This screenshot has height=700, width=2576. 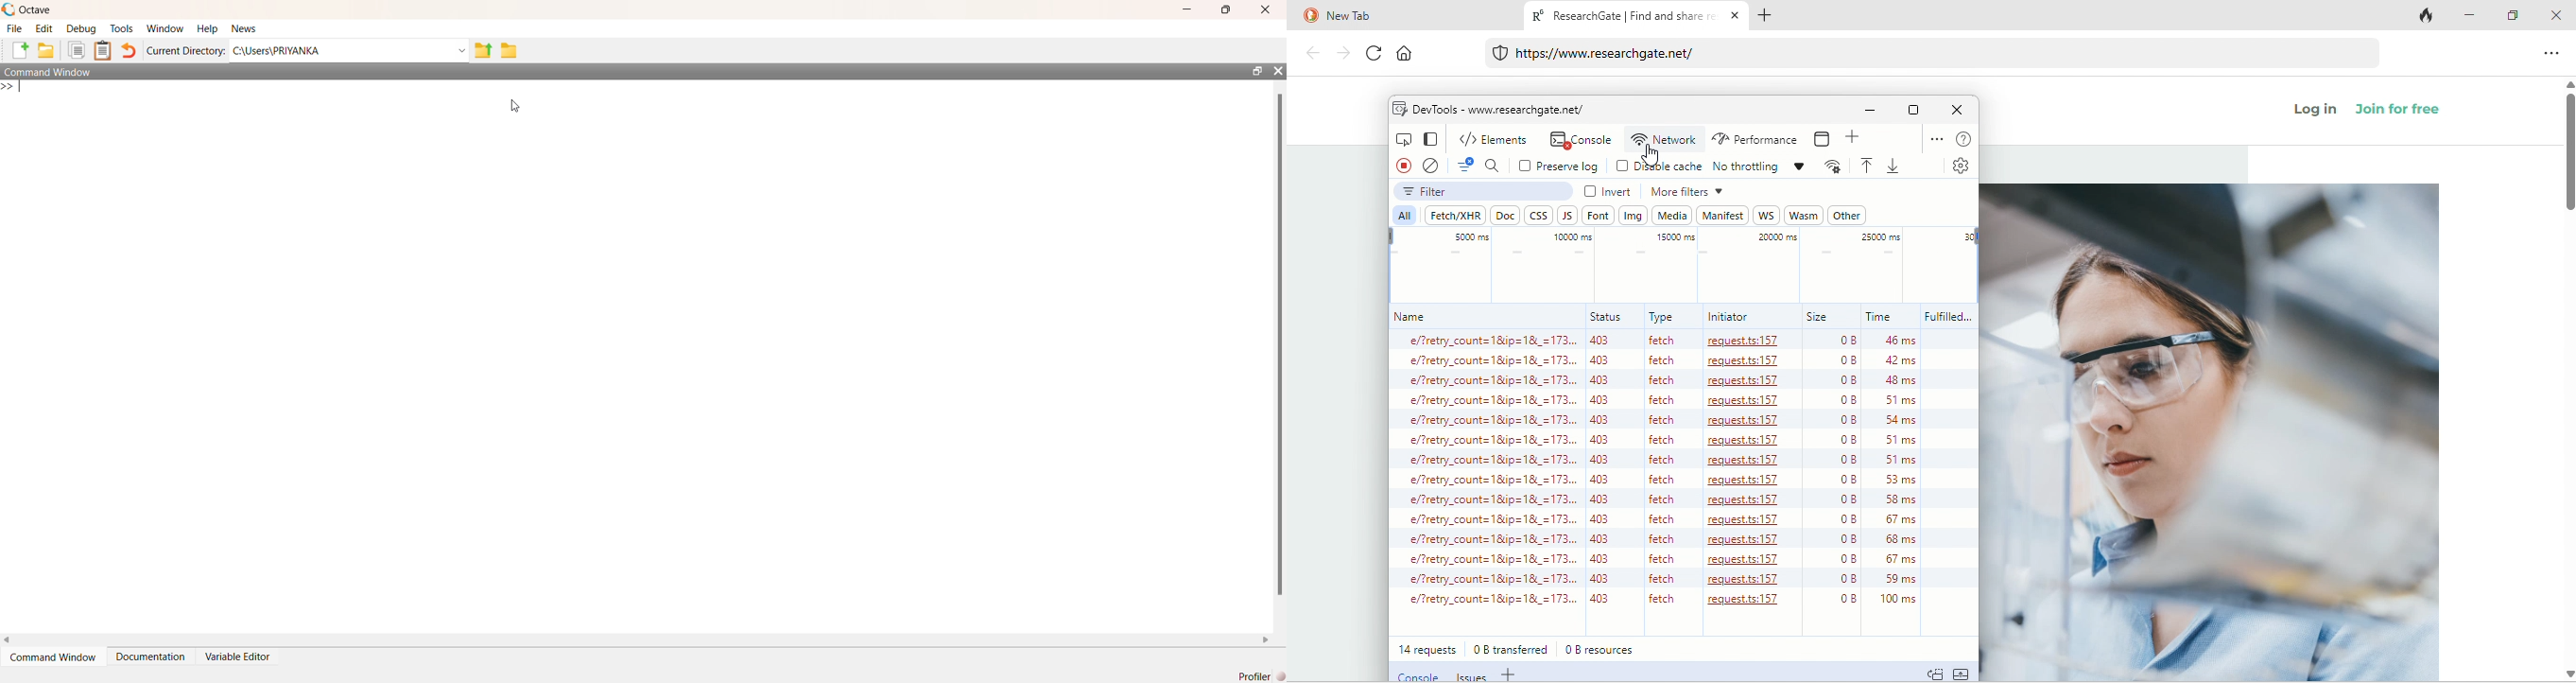 What do you see at coordinates (1747, 485) in the screenshot?
I see `all initiators: request.ts:157` at bounding box center [1747, 485].